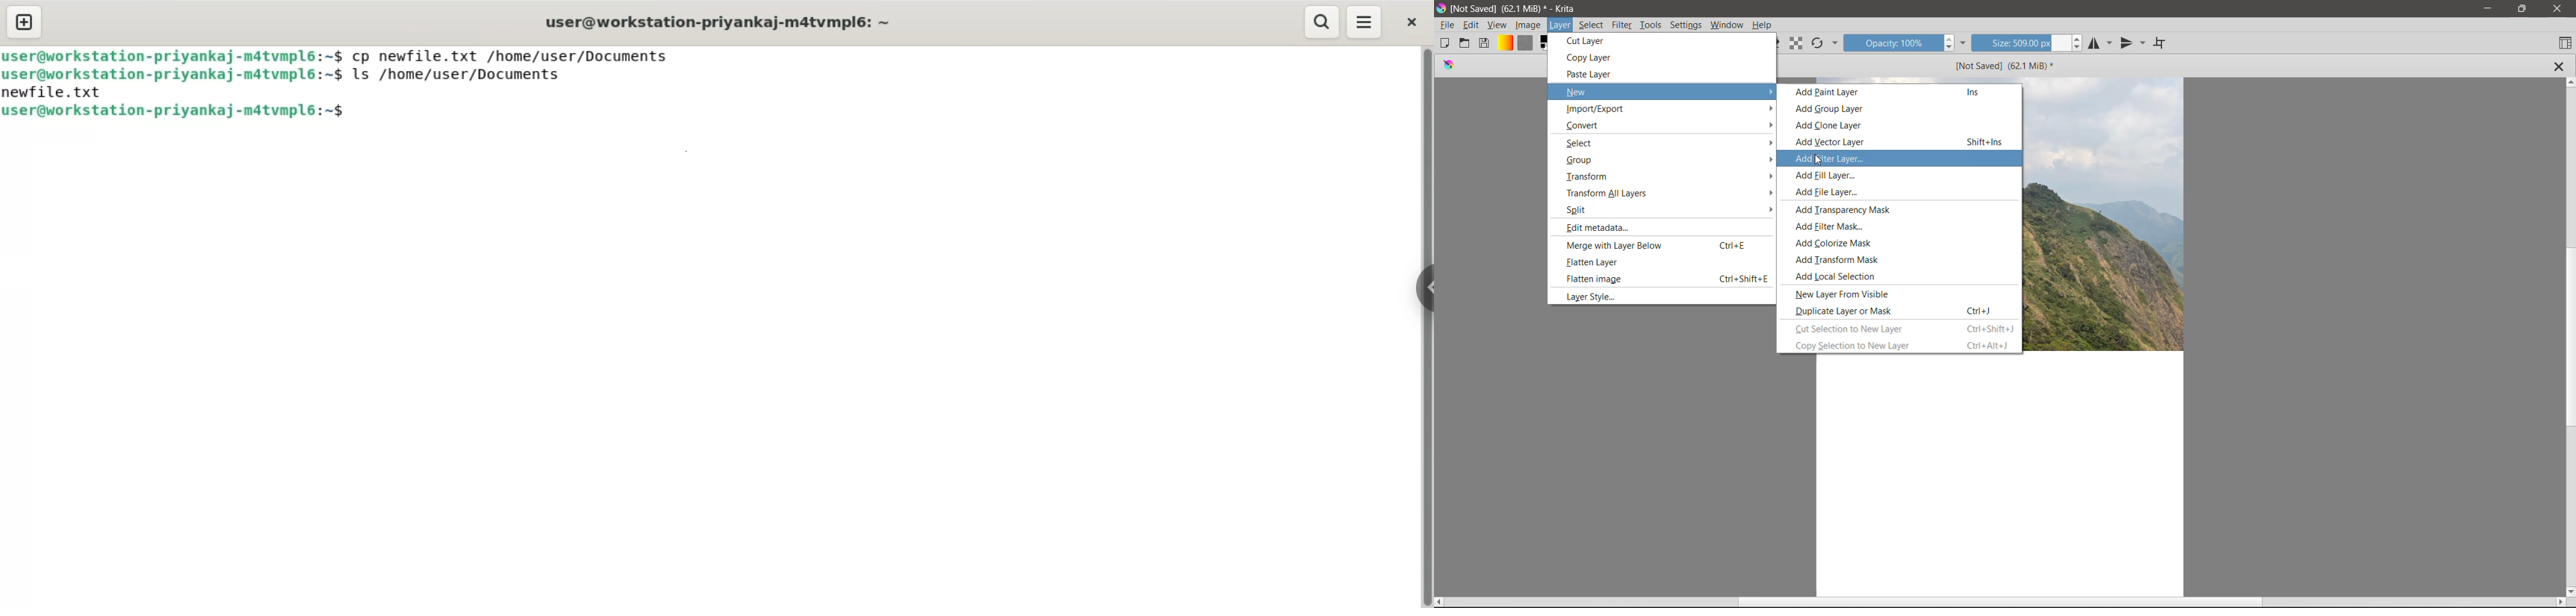 Image resolution: width=2576 pixels, height=616 pixels. What do you see at coordinates (1506, 43) in the screenshot?
I see `Fill Gradients` at bounding box center [1506, 43].